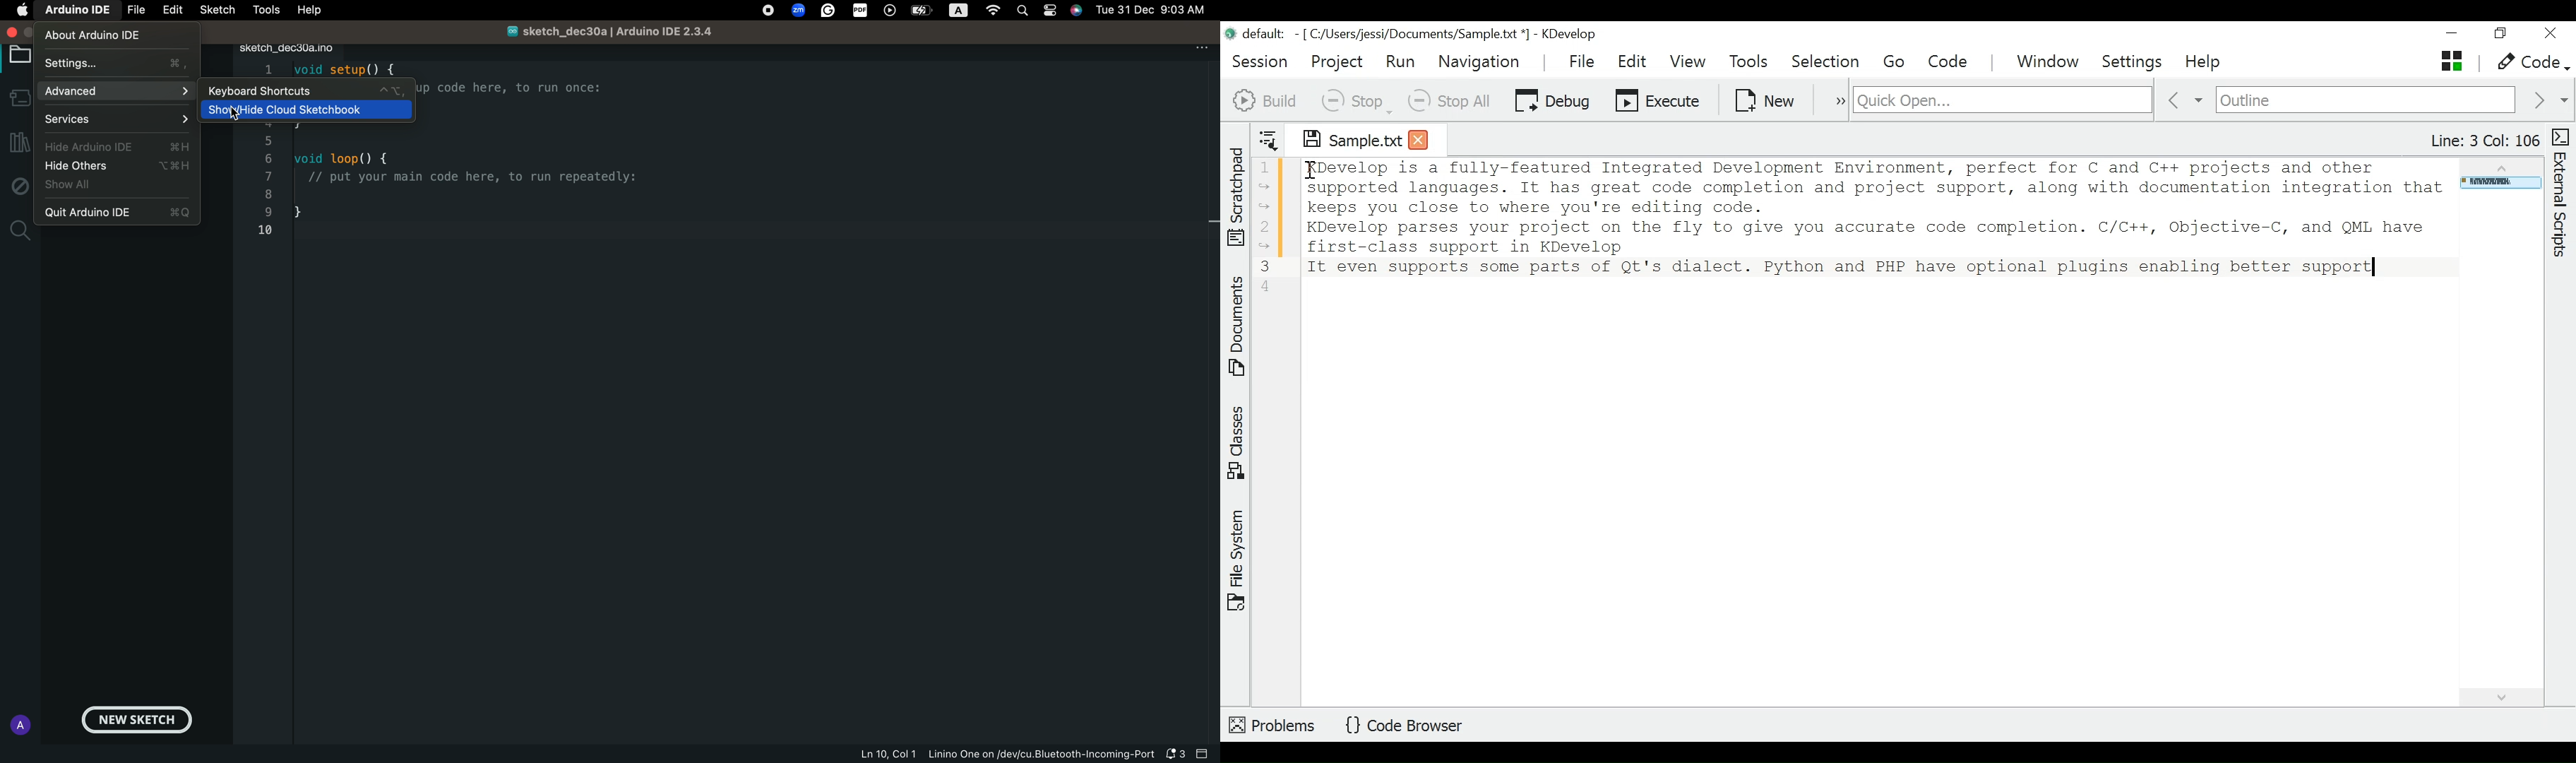 The width and height of the screenshot is (2576, 784). I want to click on Stop, so click(1355, 100).